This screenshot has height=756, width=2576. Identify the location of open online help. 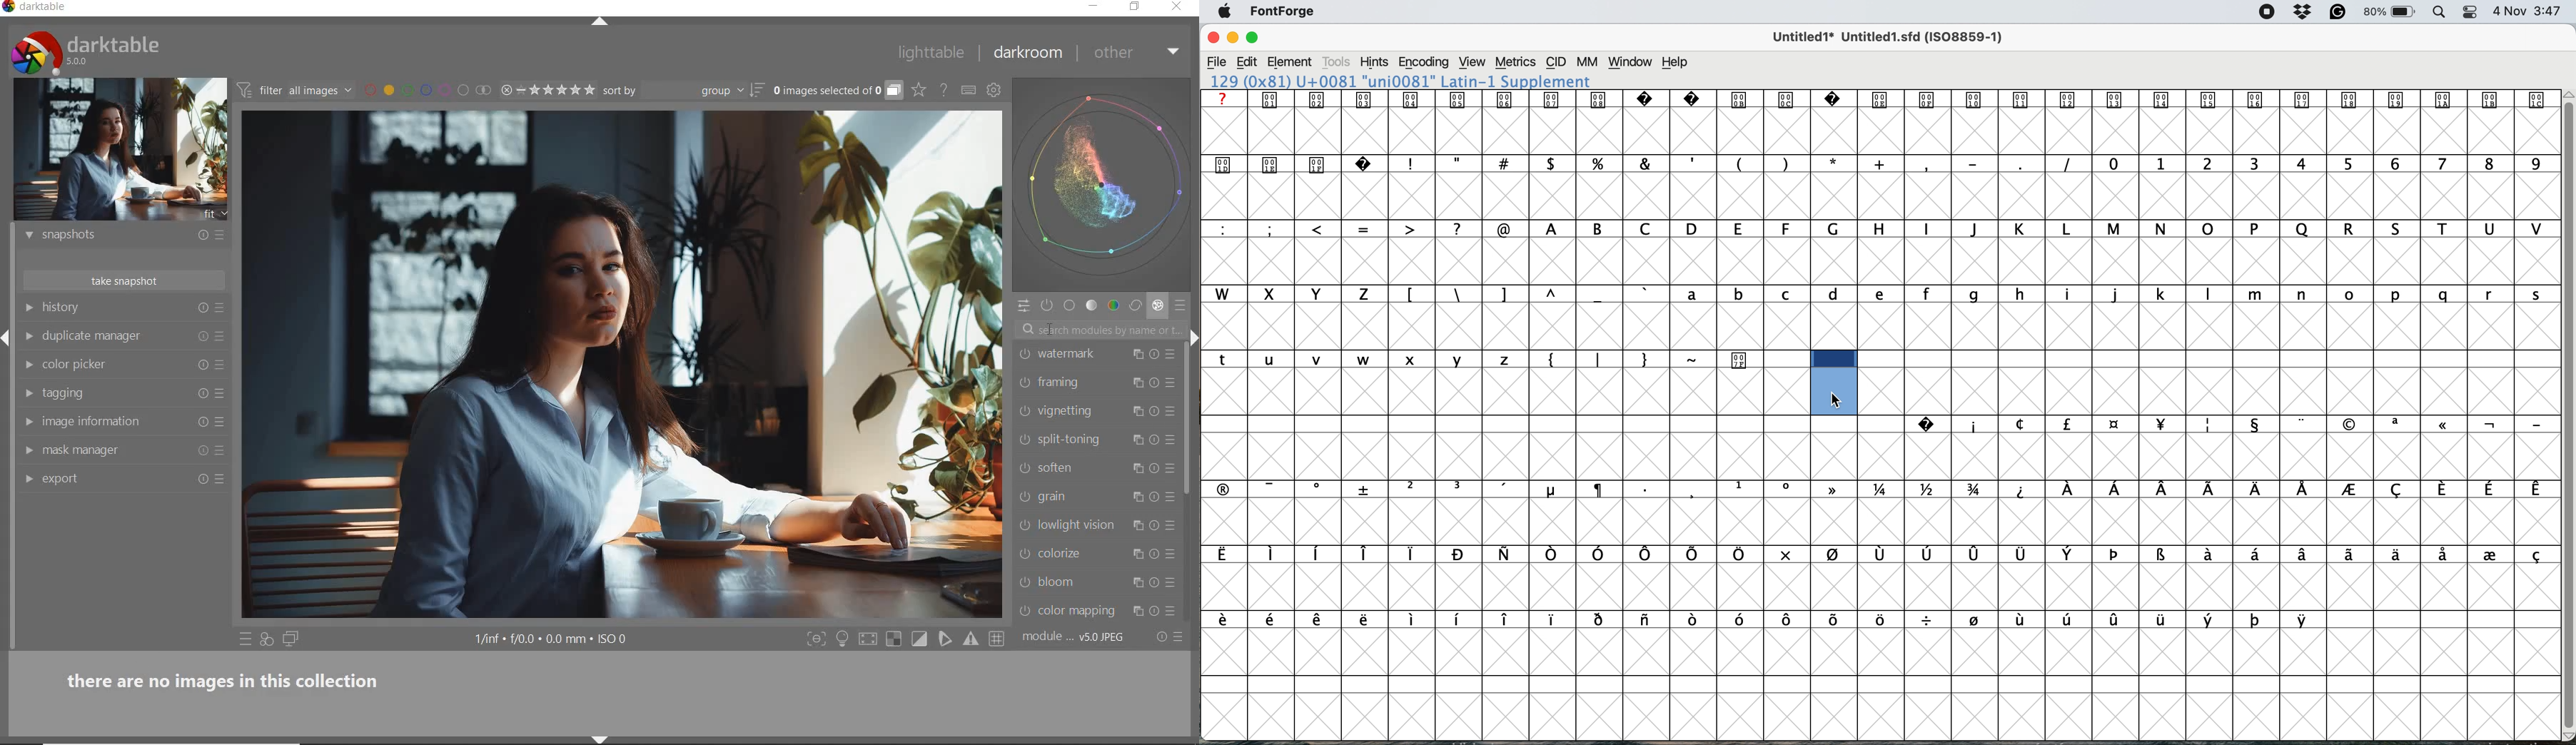
(944, 89).